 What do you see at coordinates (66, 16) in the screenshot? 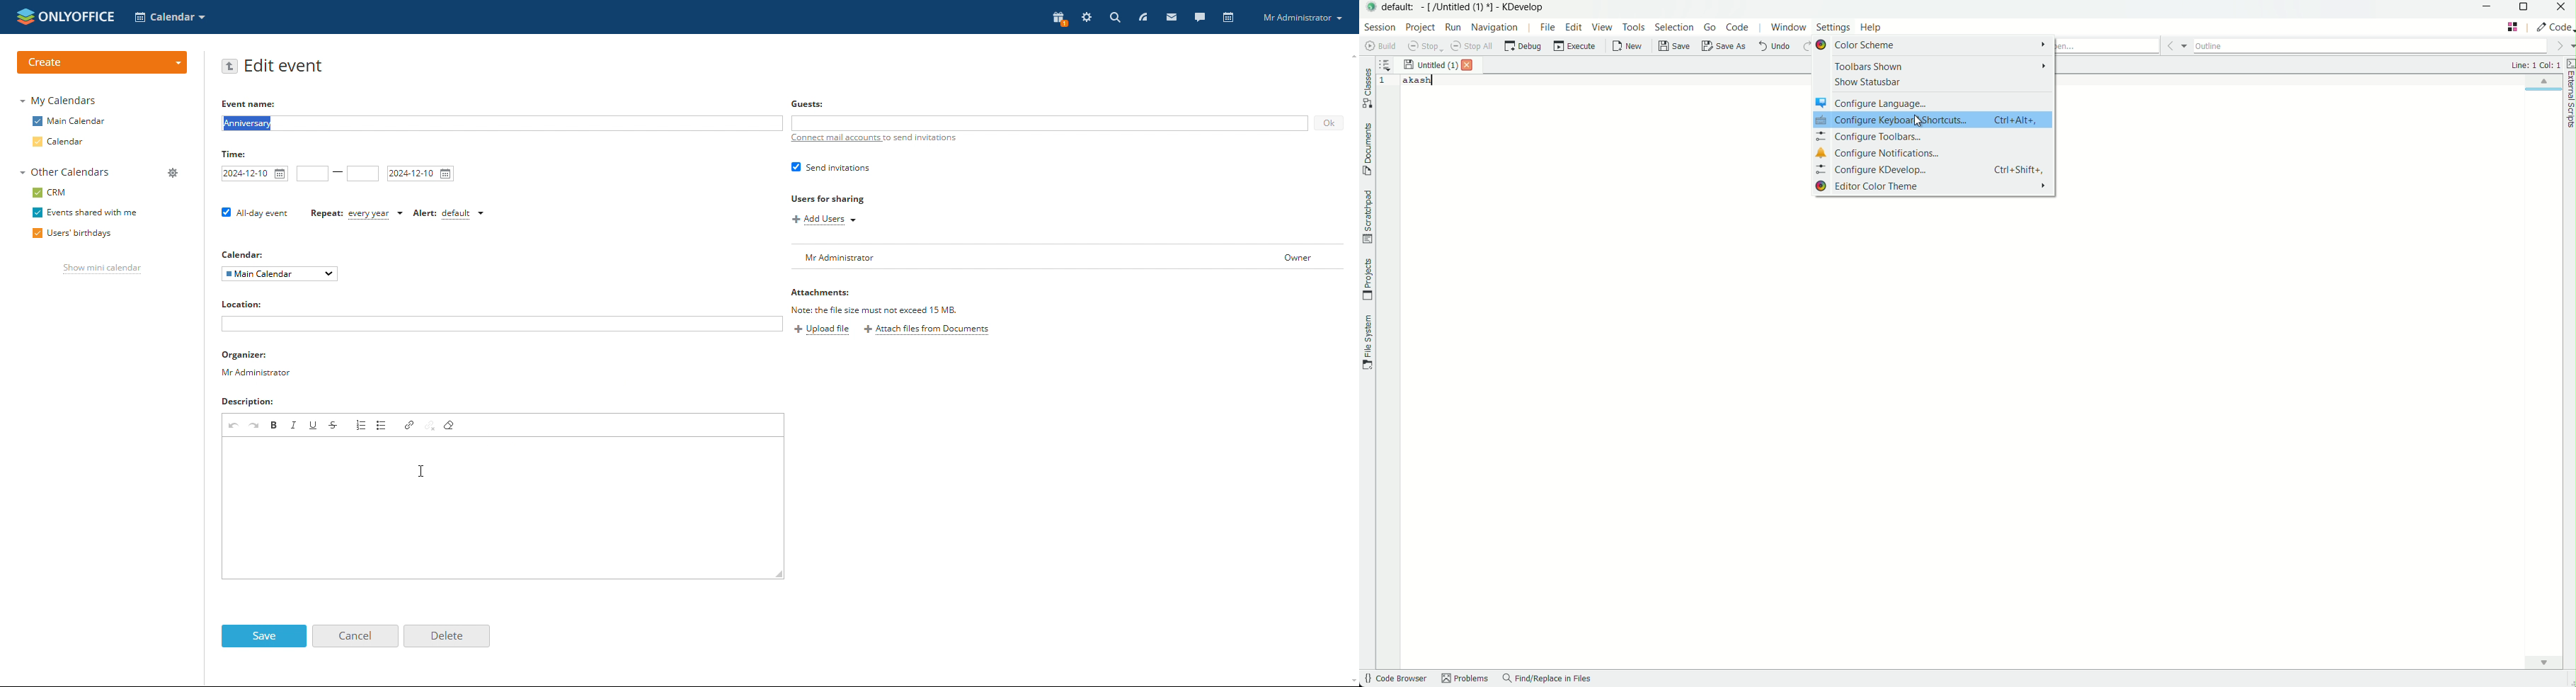
I see `logo` at bounding box center [66, 16].